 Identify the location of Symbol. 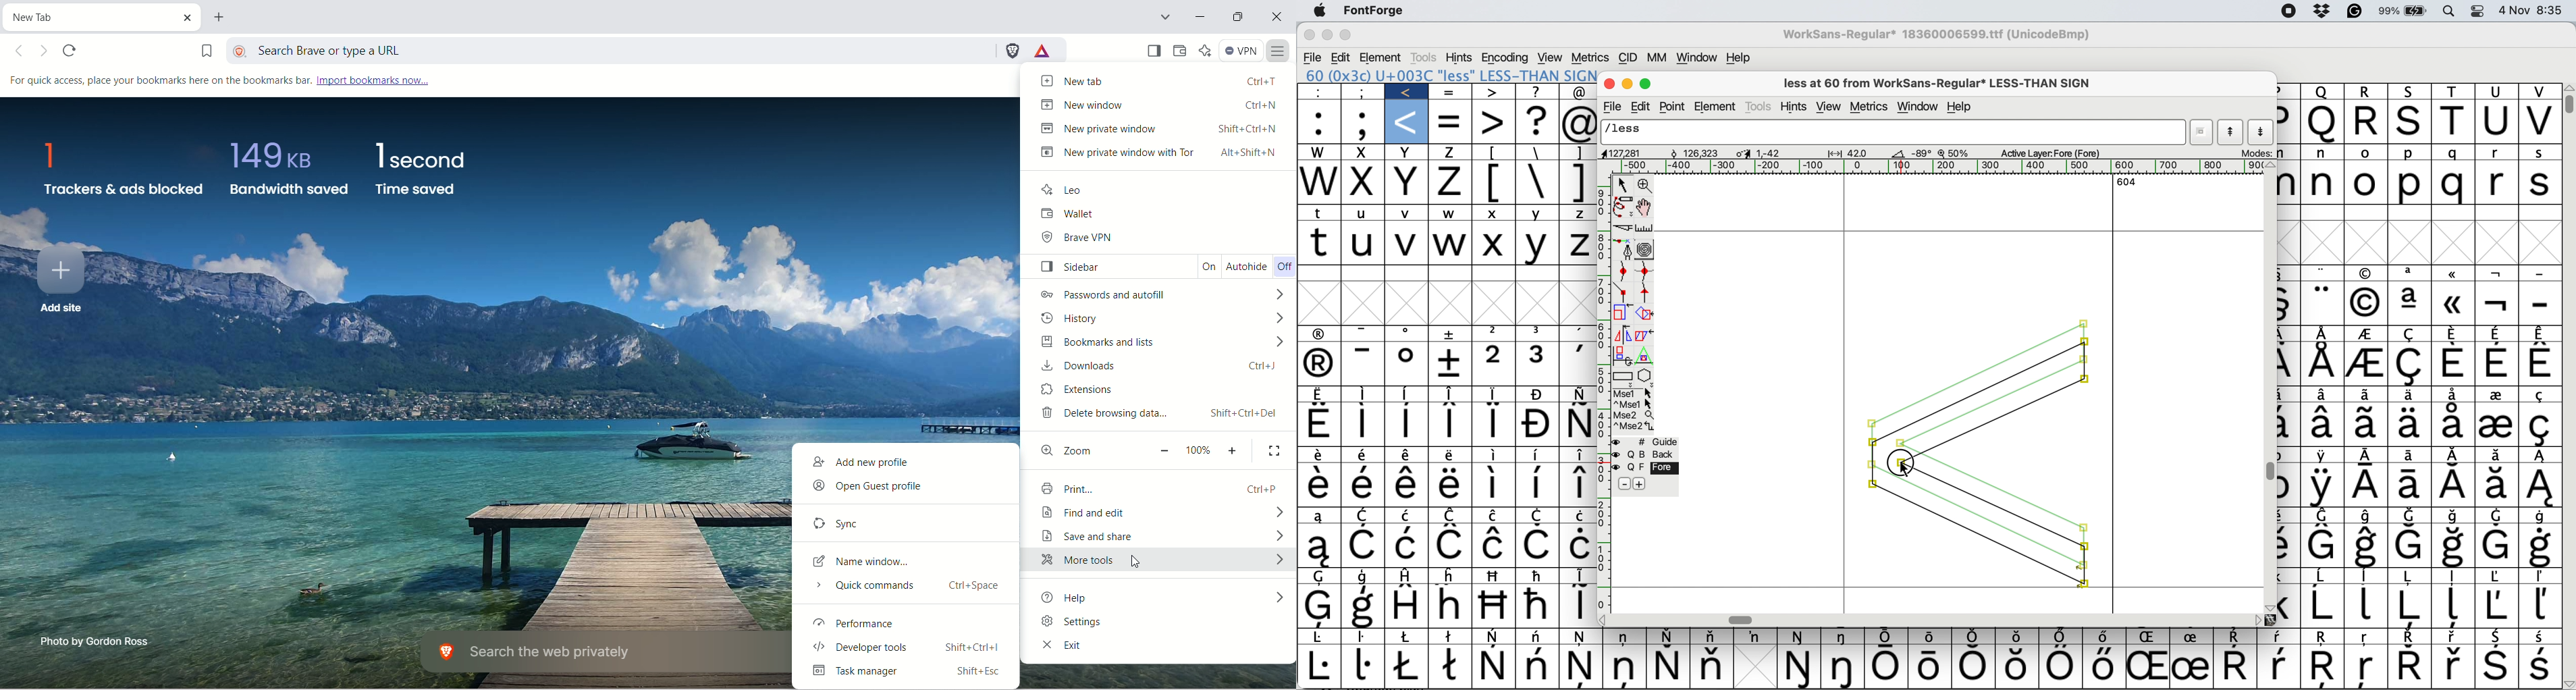
(2404, 638).